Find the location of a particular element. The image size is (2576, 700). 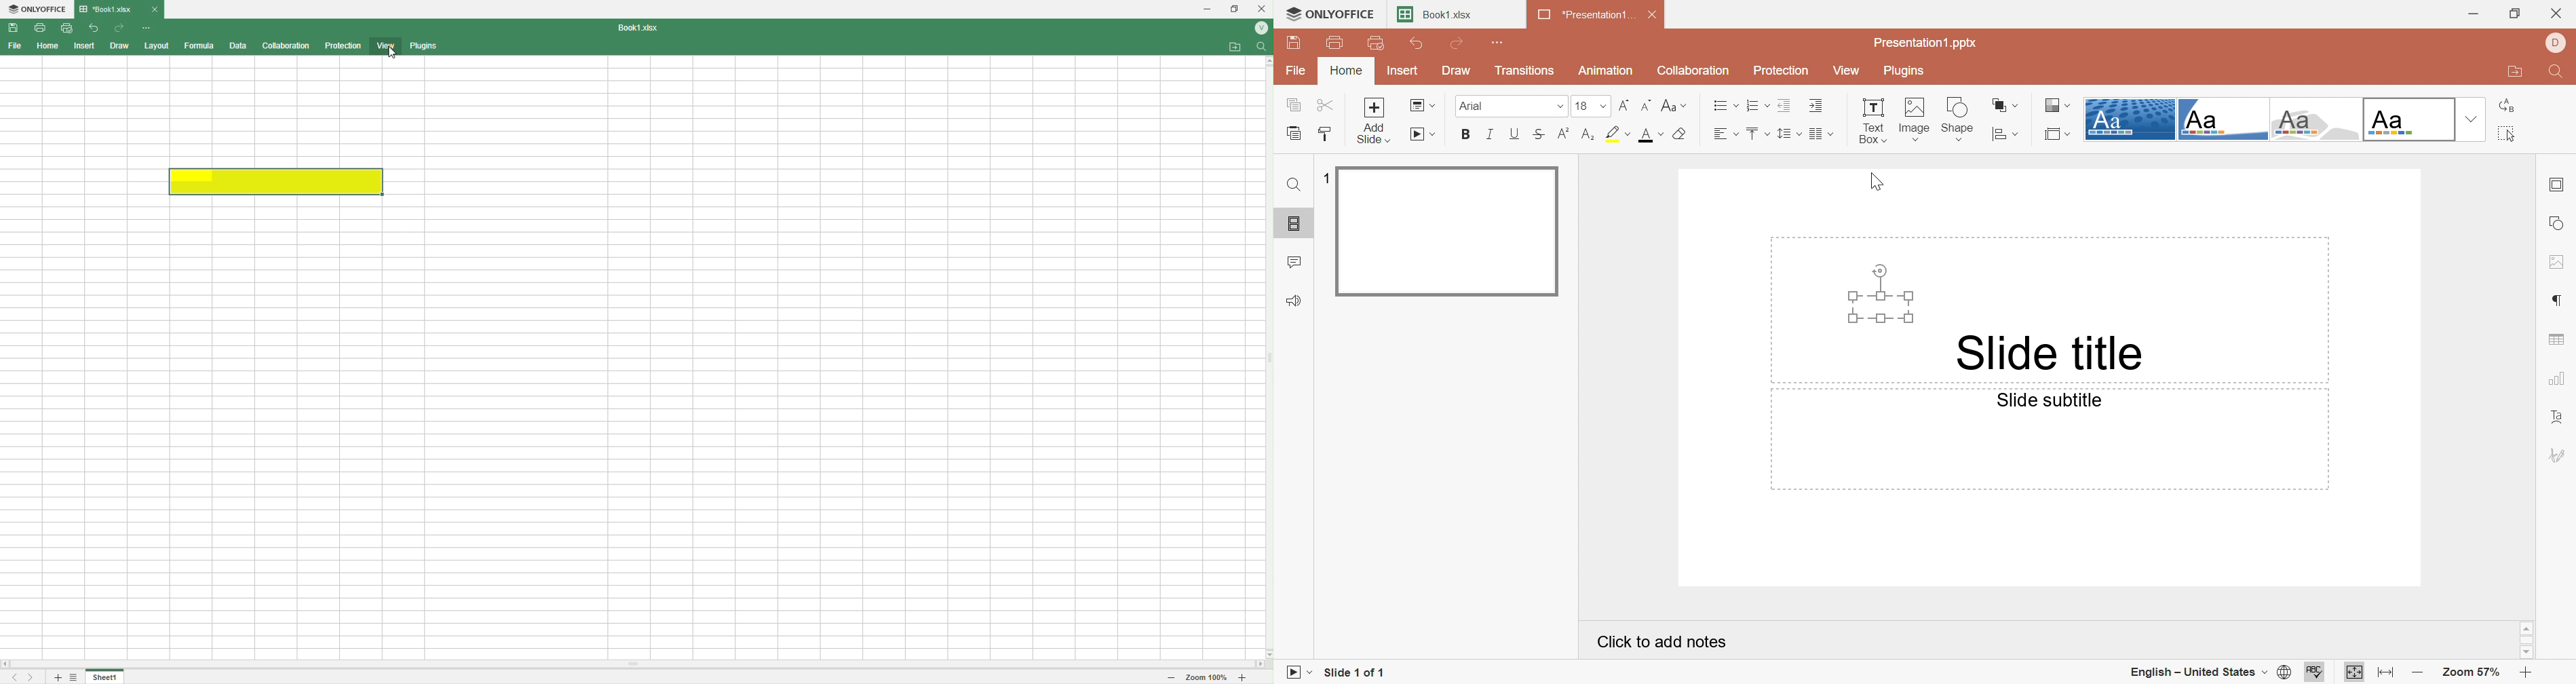

Collaboration is located at coordinates (284, 45).